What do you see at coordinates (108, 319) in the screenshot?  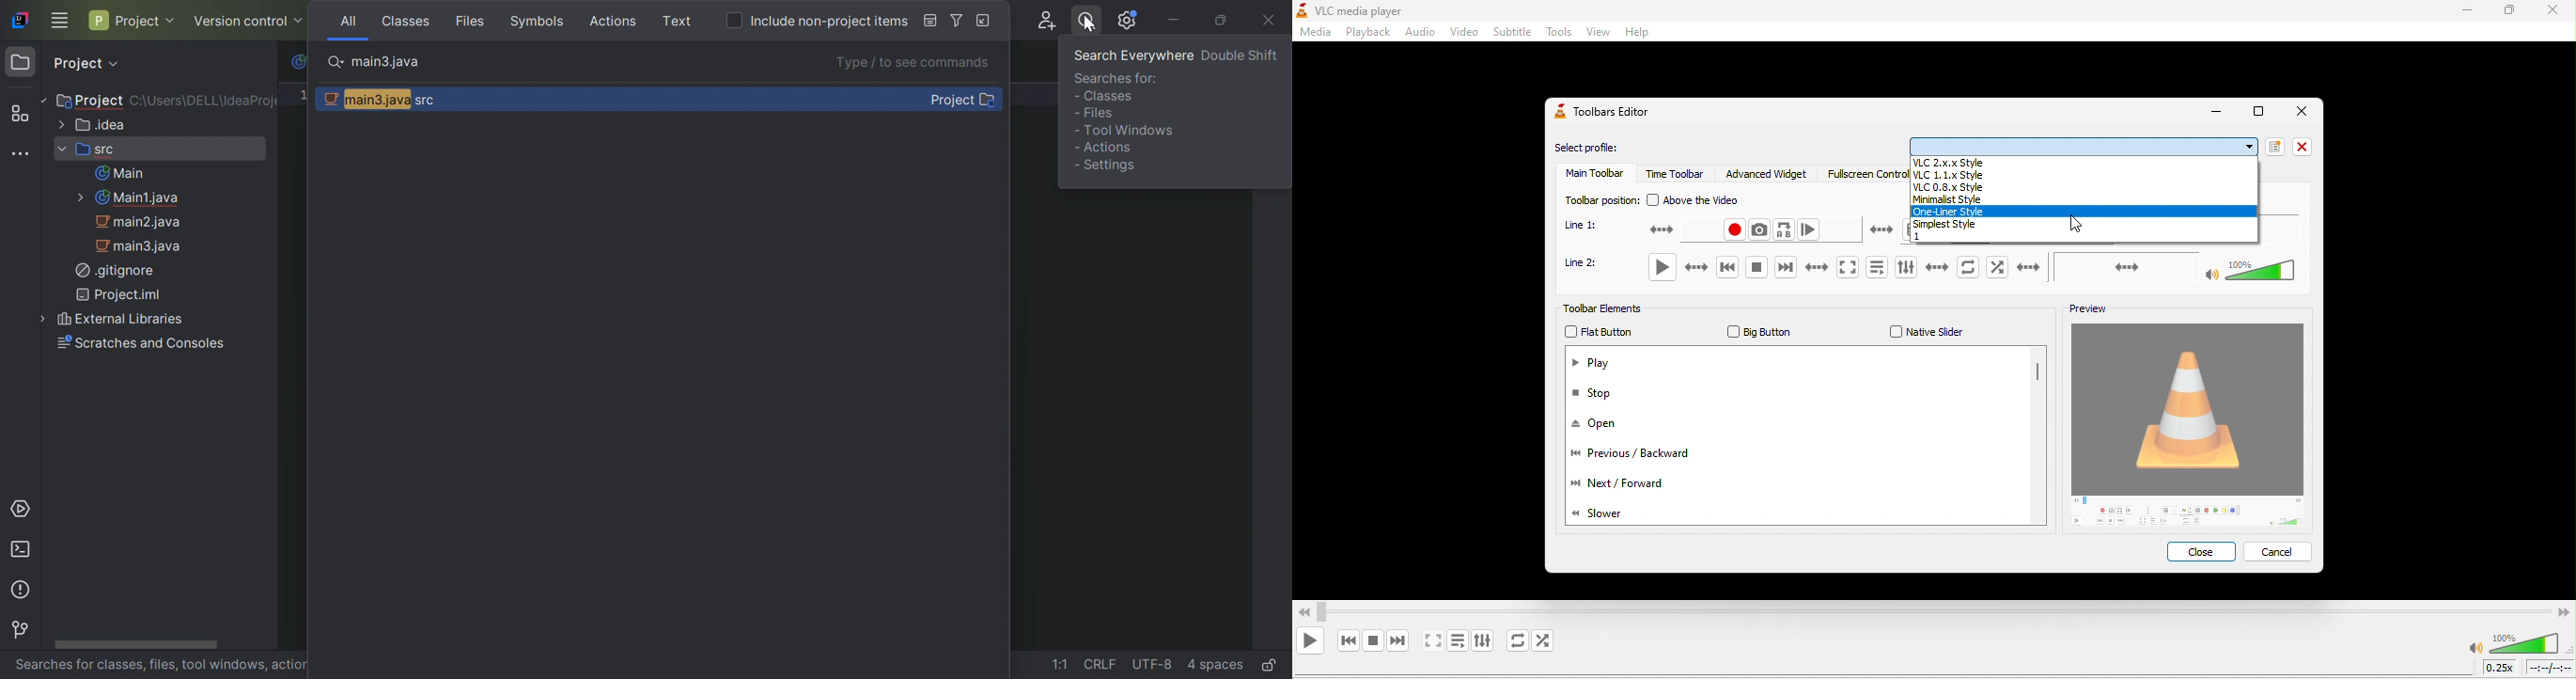 I see `External Libraries` at bounding box center [108, 319].